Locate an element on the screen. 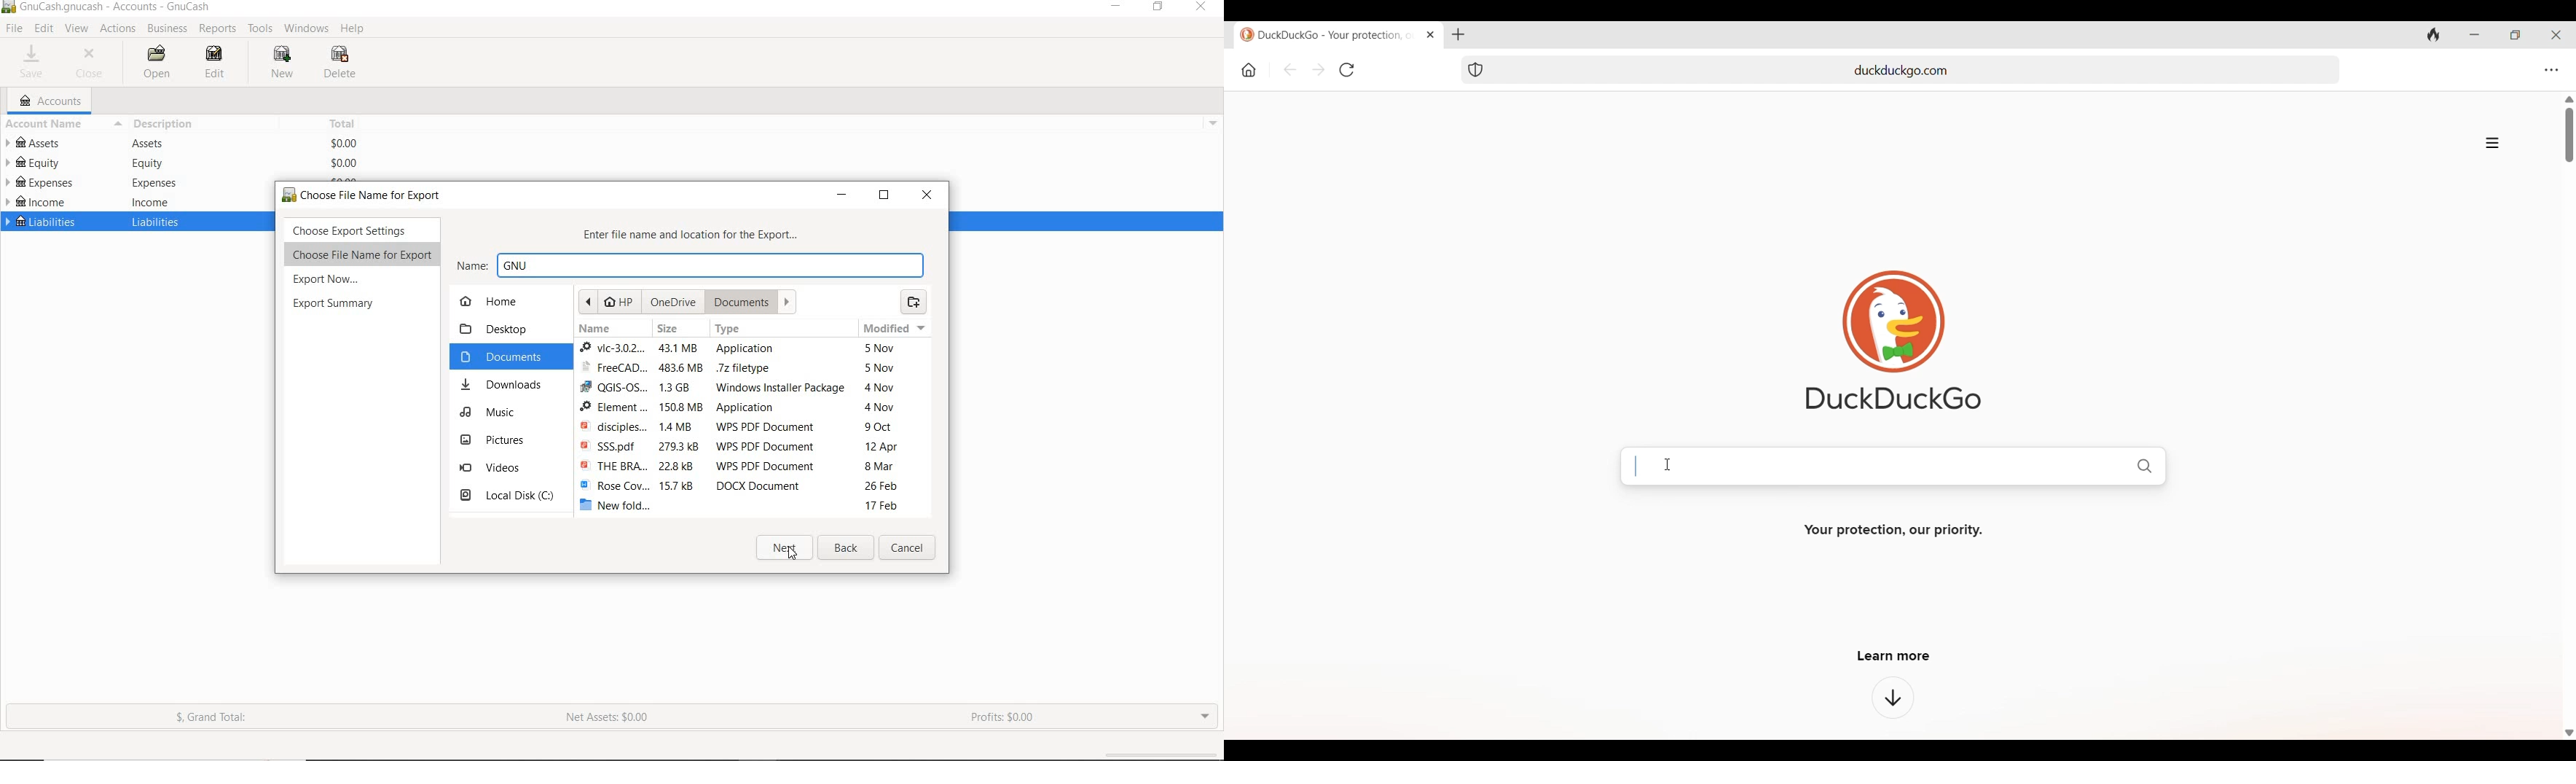 This screenshot has height=784, width=2576. Learn more about the browser is located at coordinates (1894, 698).